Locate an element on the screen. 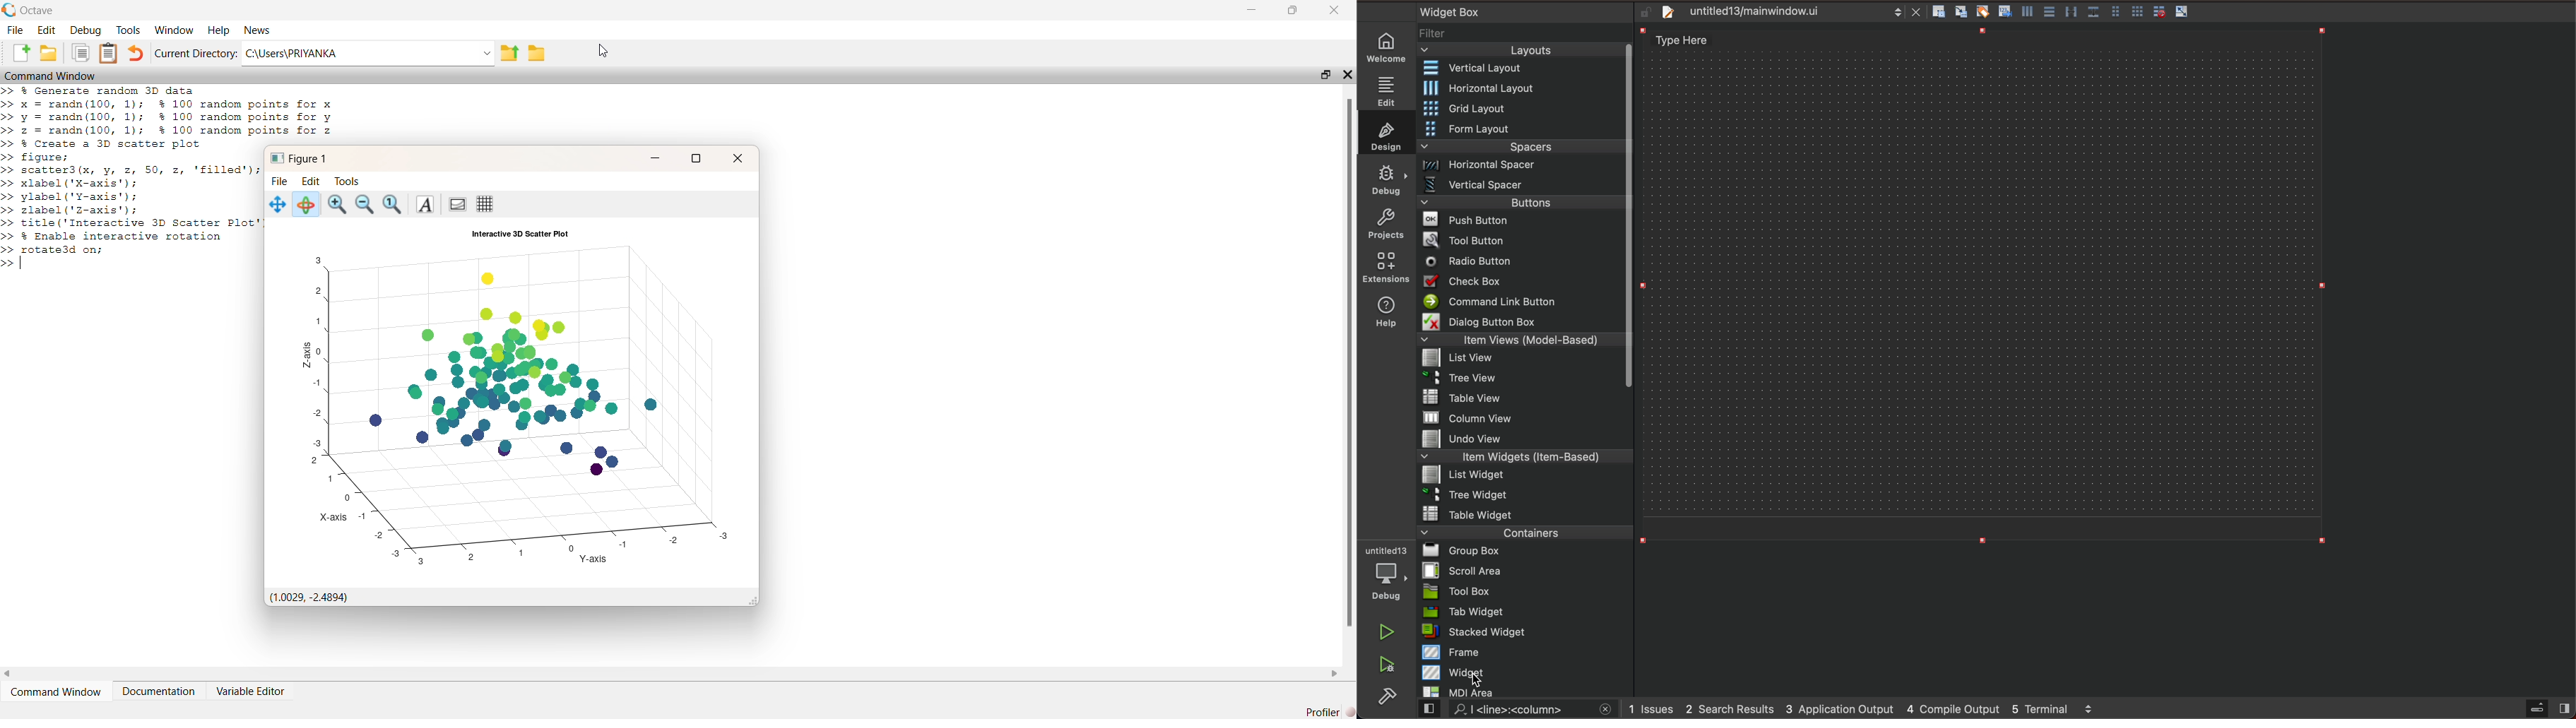 The height and width of the screenshot is (728, 2576). command line button is located at coordinates (1520, 301).